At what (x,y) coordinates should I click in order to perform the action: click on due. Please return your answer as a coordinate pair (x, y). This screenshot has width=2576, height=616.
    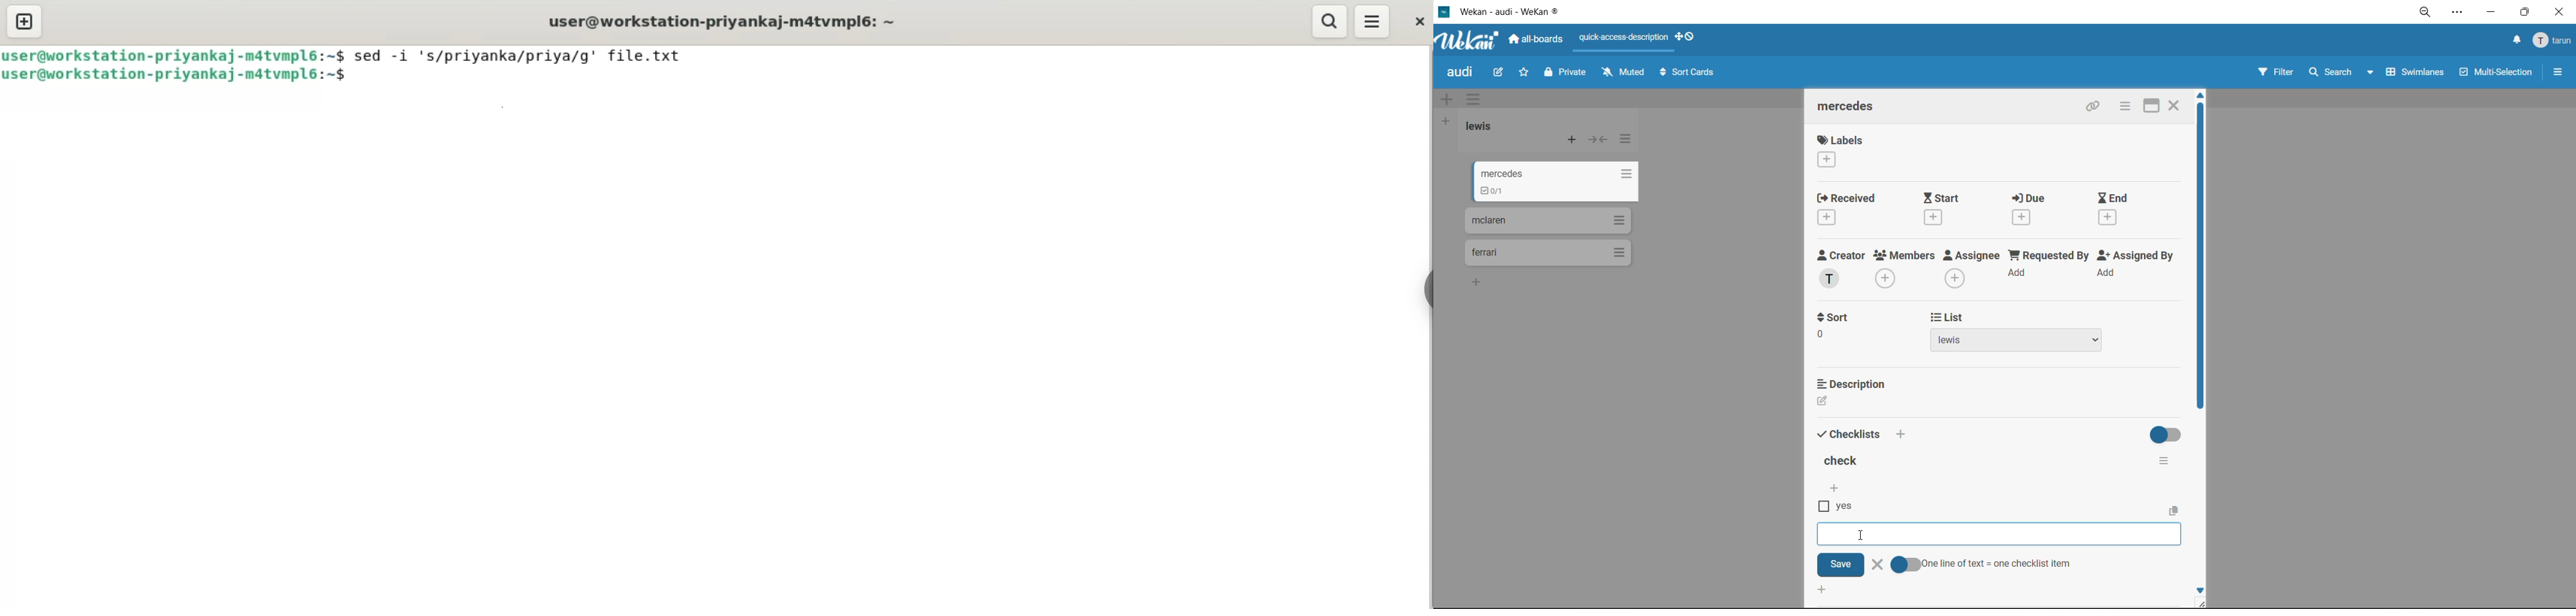
    Looking at the image, I should click on (2037, 212).